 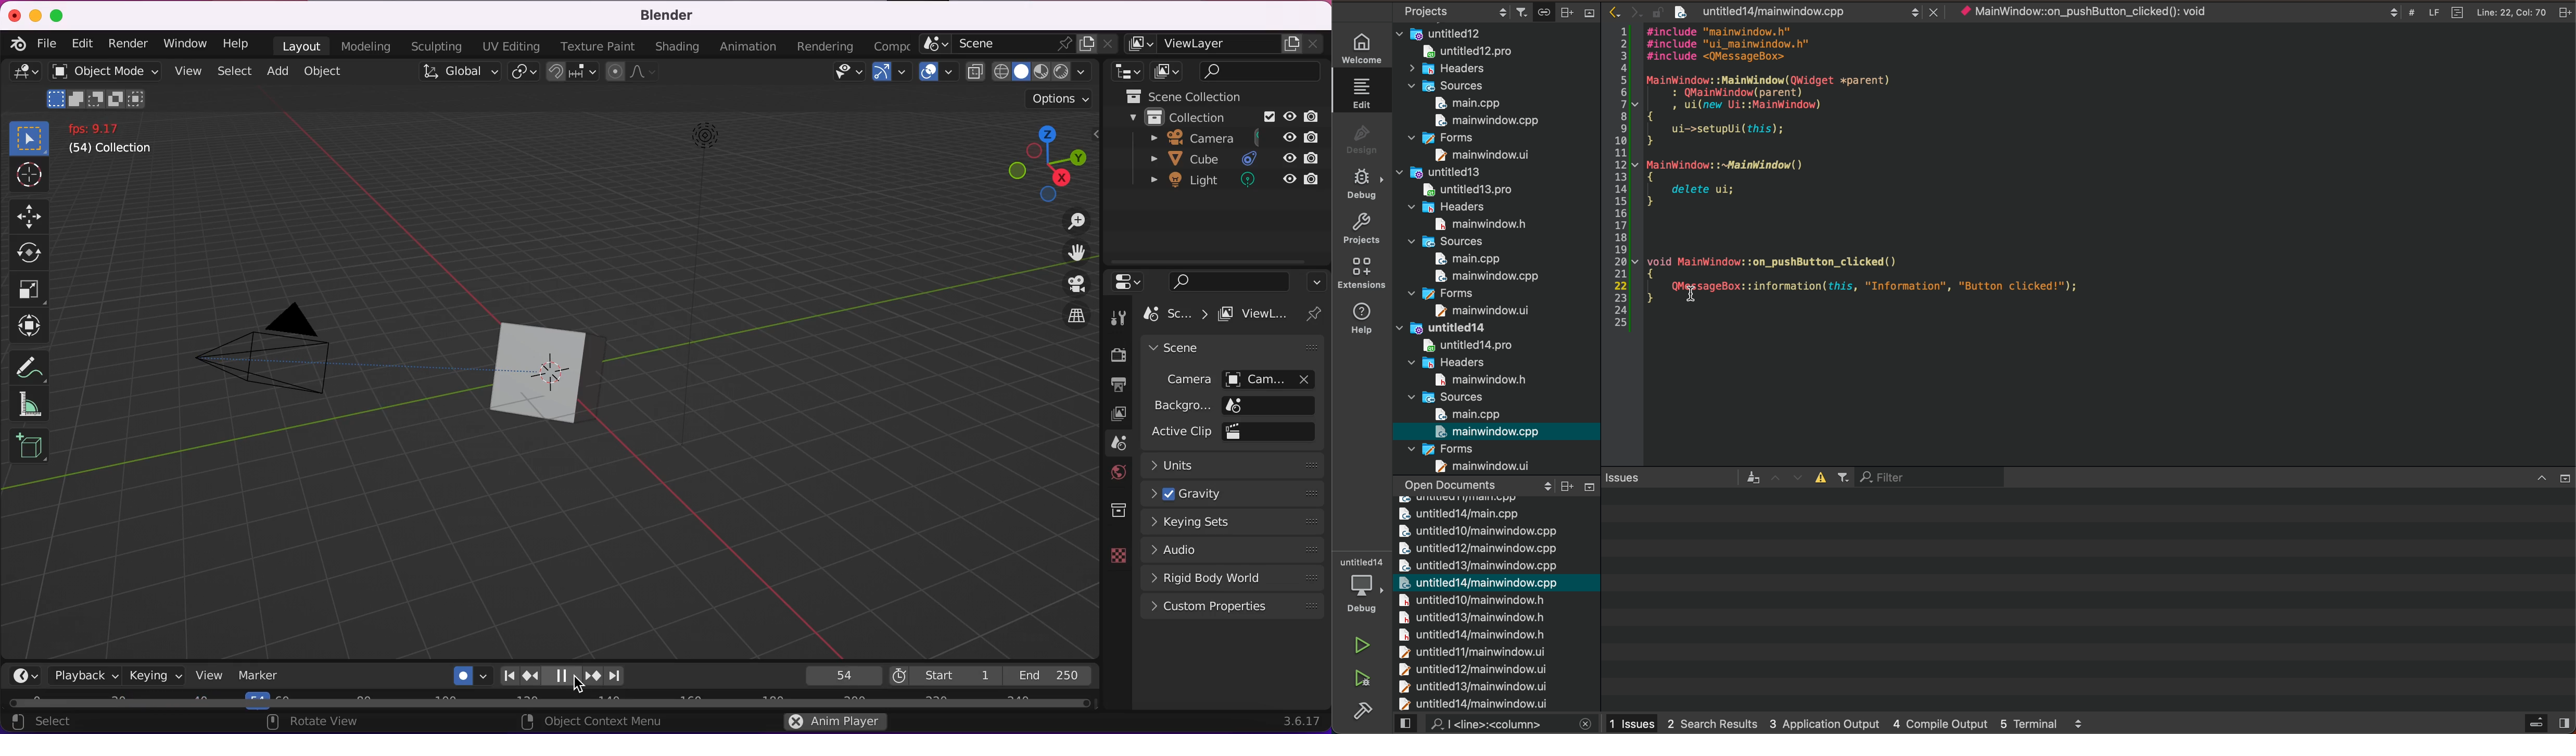 What do you see at coordinates (1465, 103) in the screenshot?
I see `main.cpp` at bounding box center [1465, 103].